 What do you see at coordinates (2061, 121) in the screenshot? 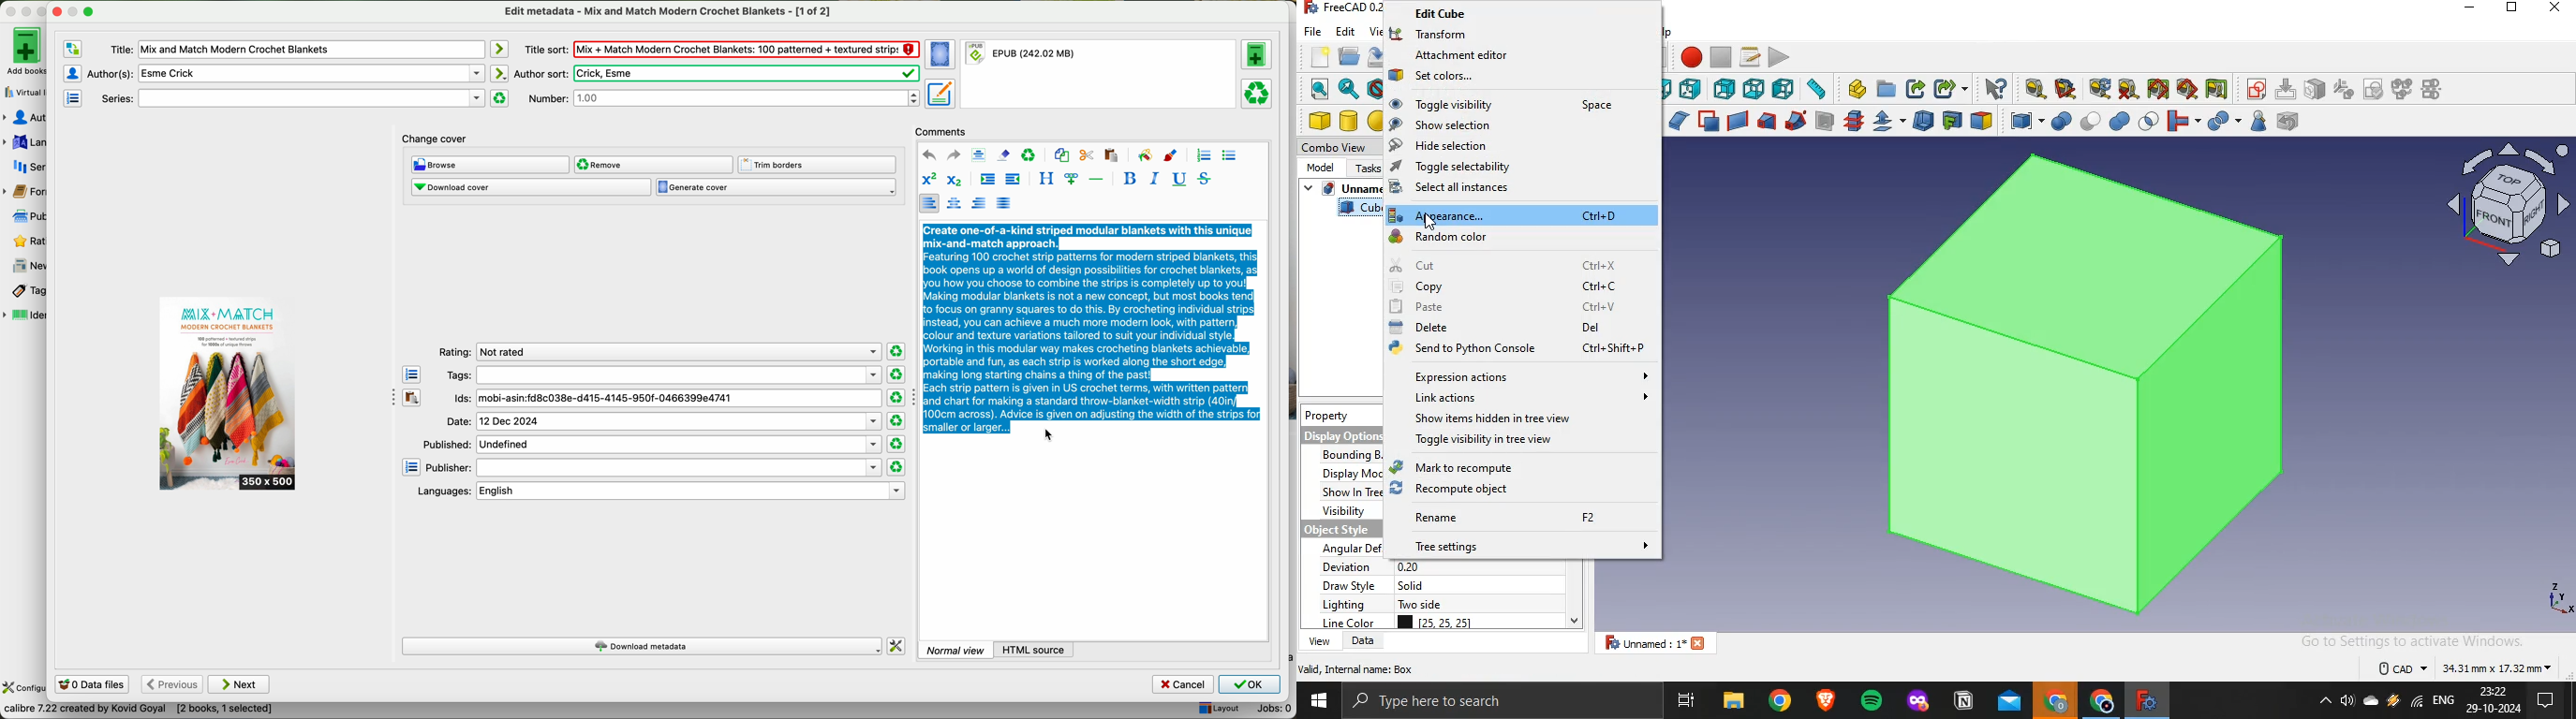
I see `boolean` at bounding box center [2061, 121].